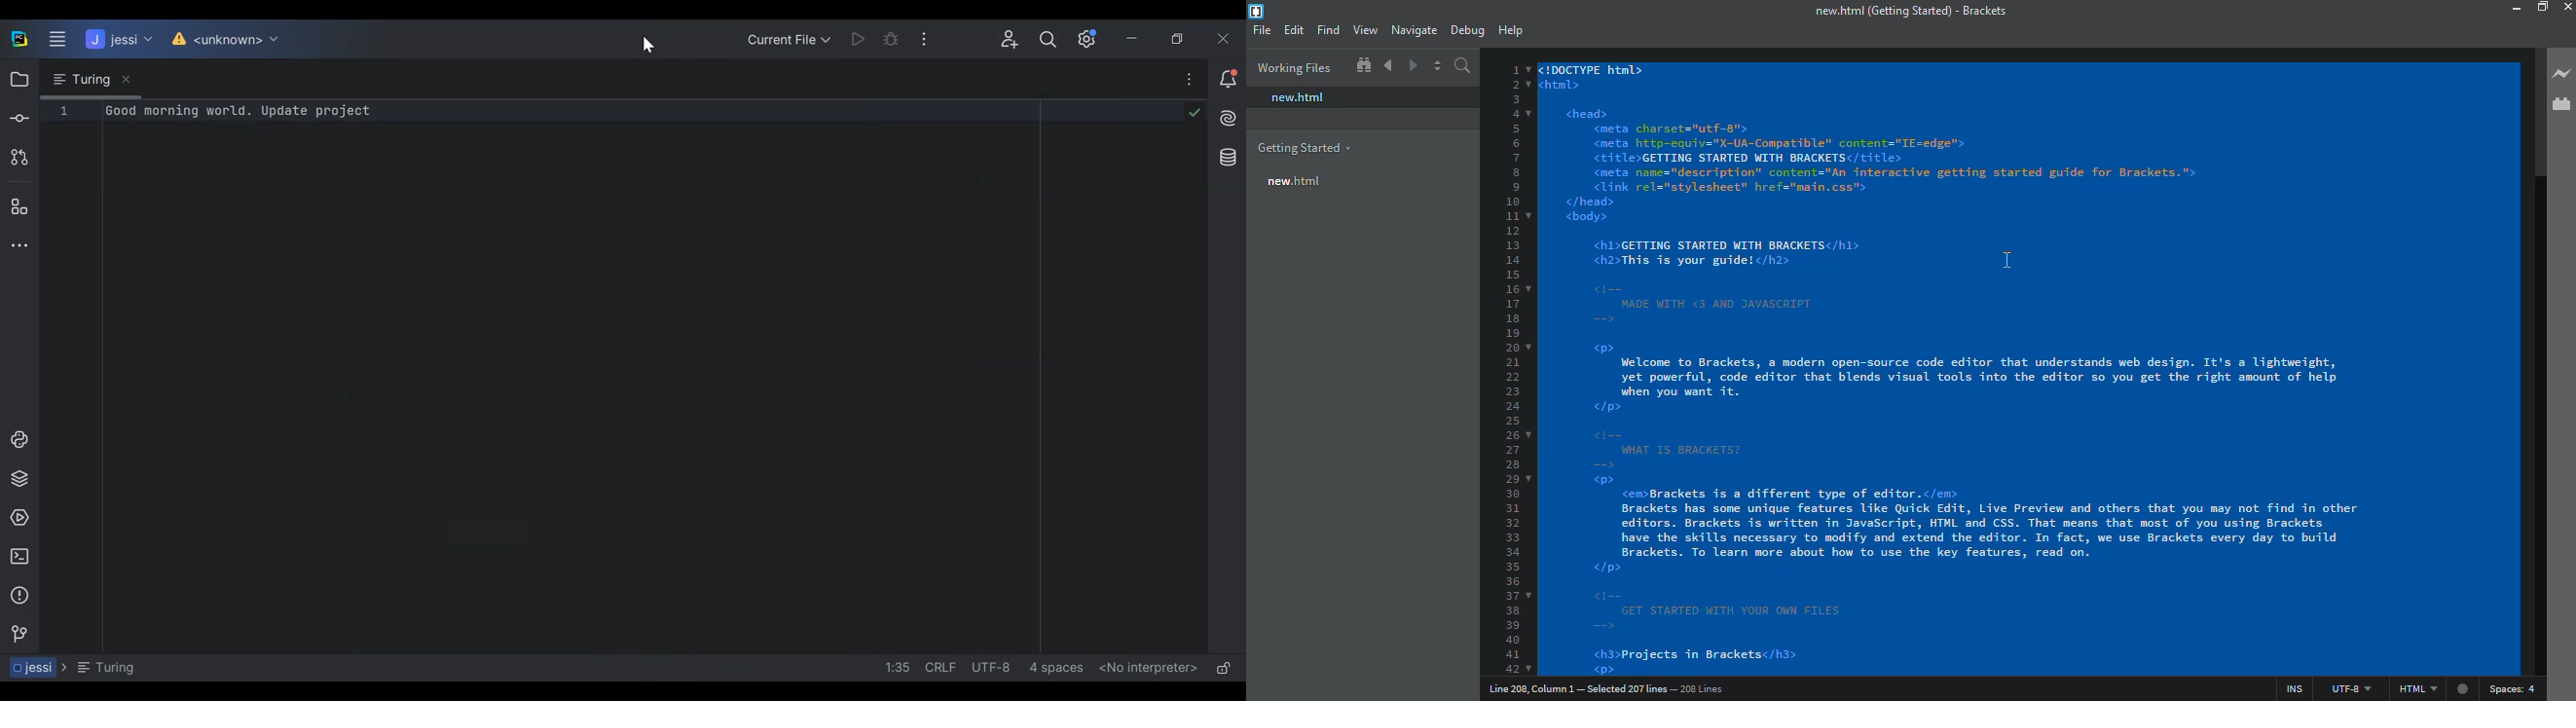 The width and height of the screenshot is (2576, 728). I want to click on split editor, so click(1436, 65).